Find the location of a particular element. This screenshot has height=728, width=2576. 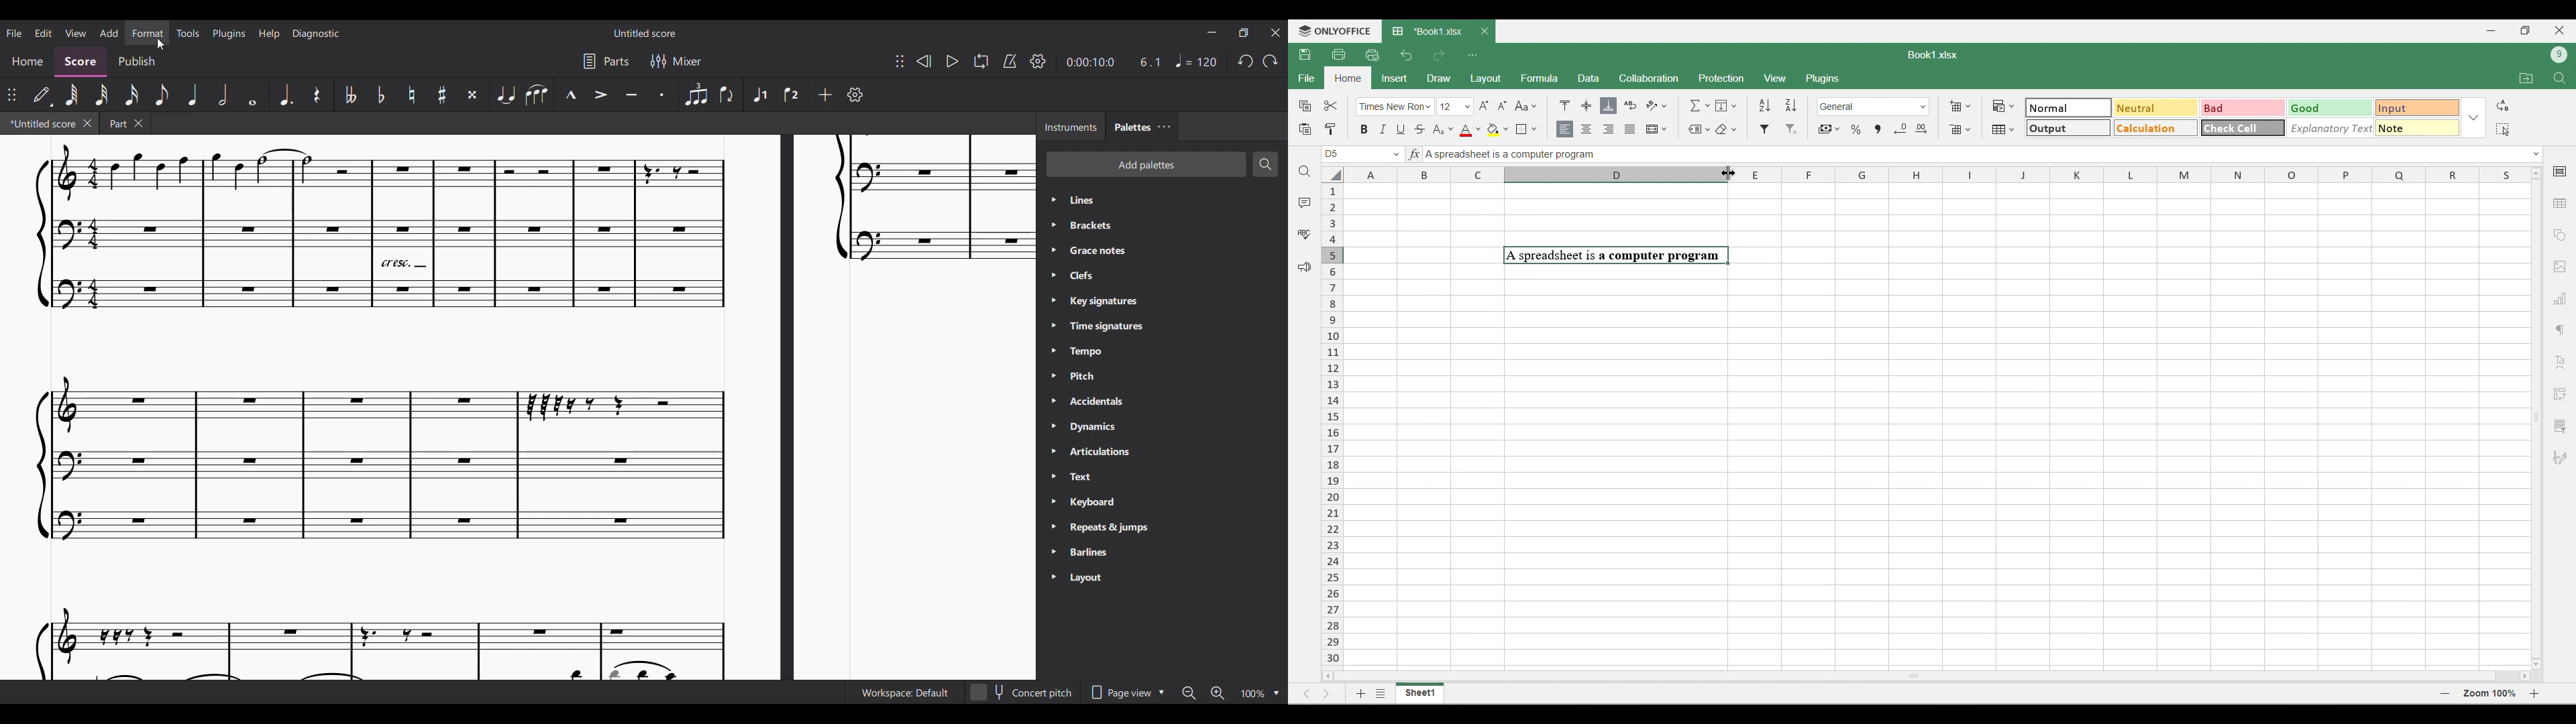

Home menu, highlighted is located at coordinates (1347, 78).